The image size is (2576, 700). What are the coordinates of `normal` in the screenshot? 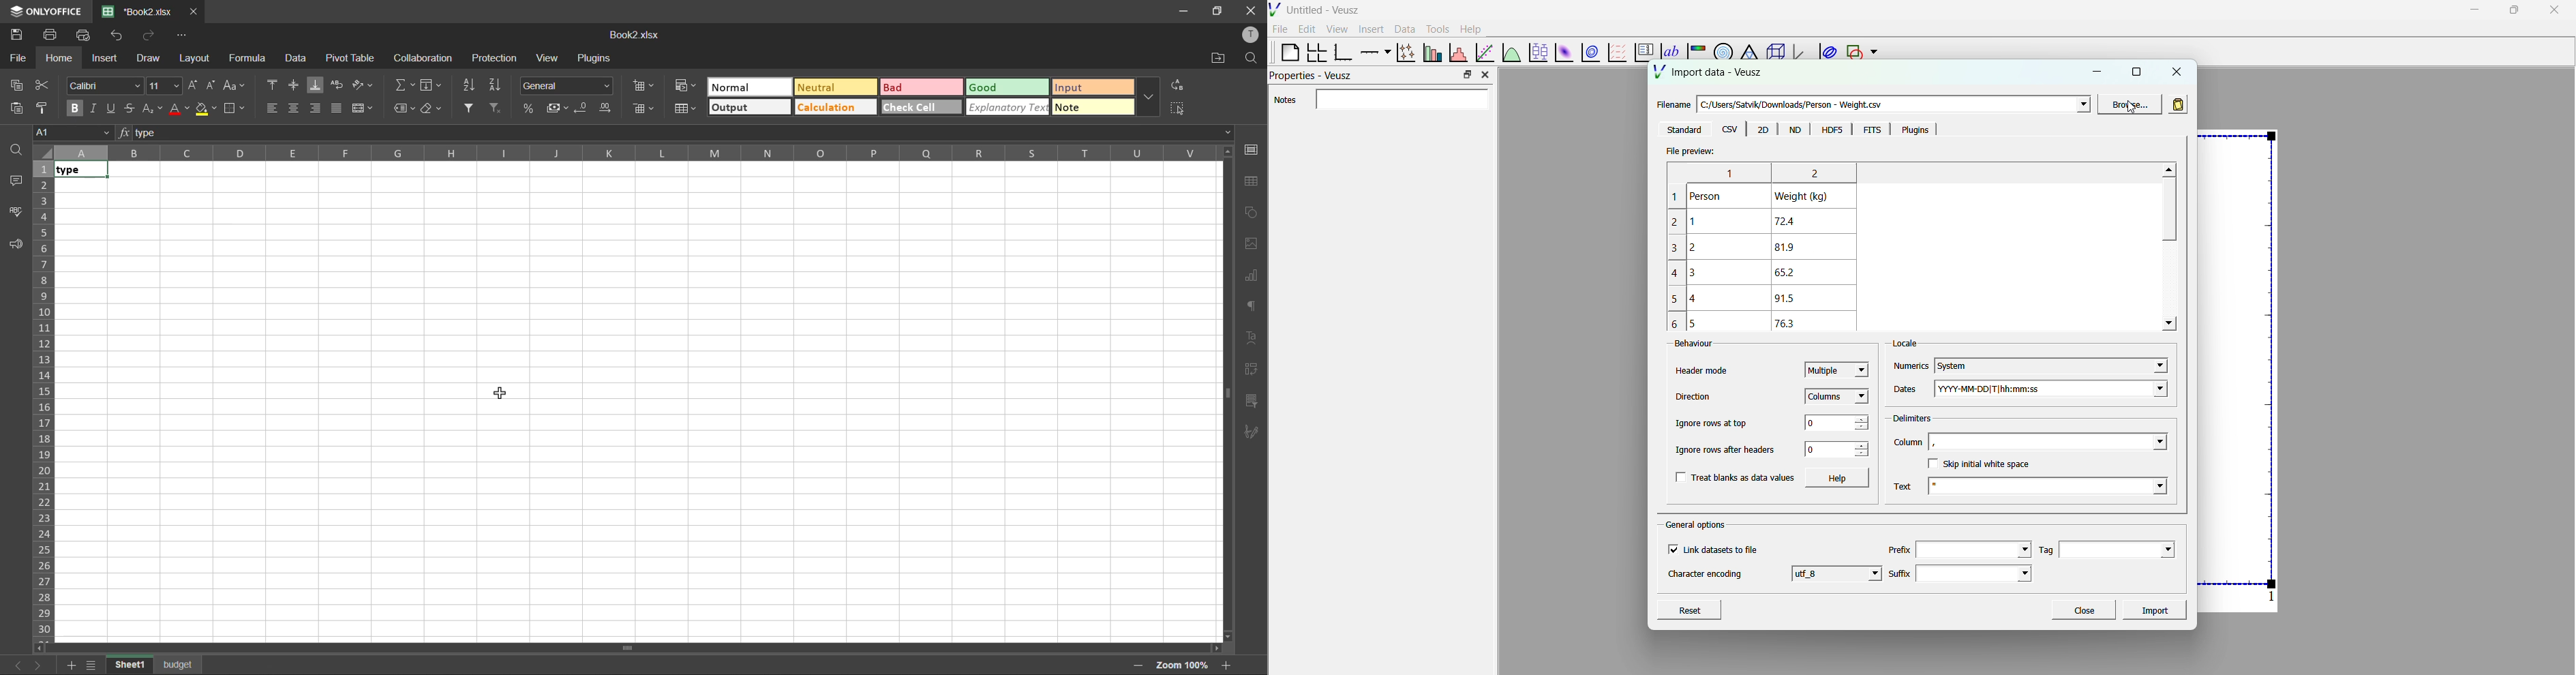 It's located at (752, 87).